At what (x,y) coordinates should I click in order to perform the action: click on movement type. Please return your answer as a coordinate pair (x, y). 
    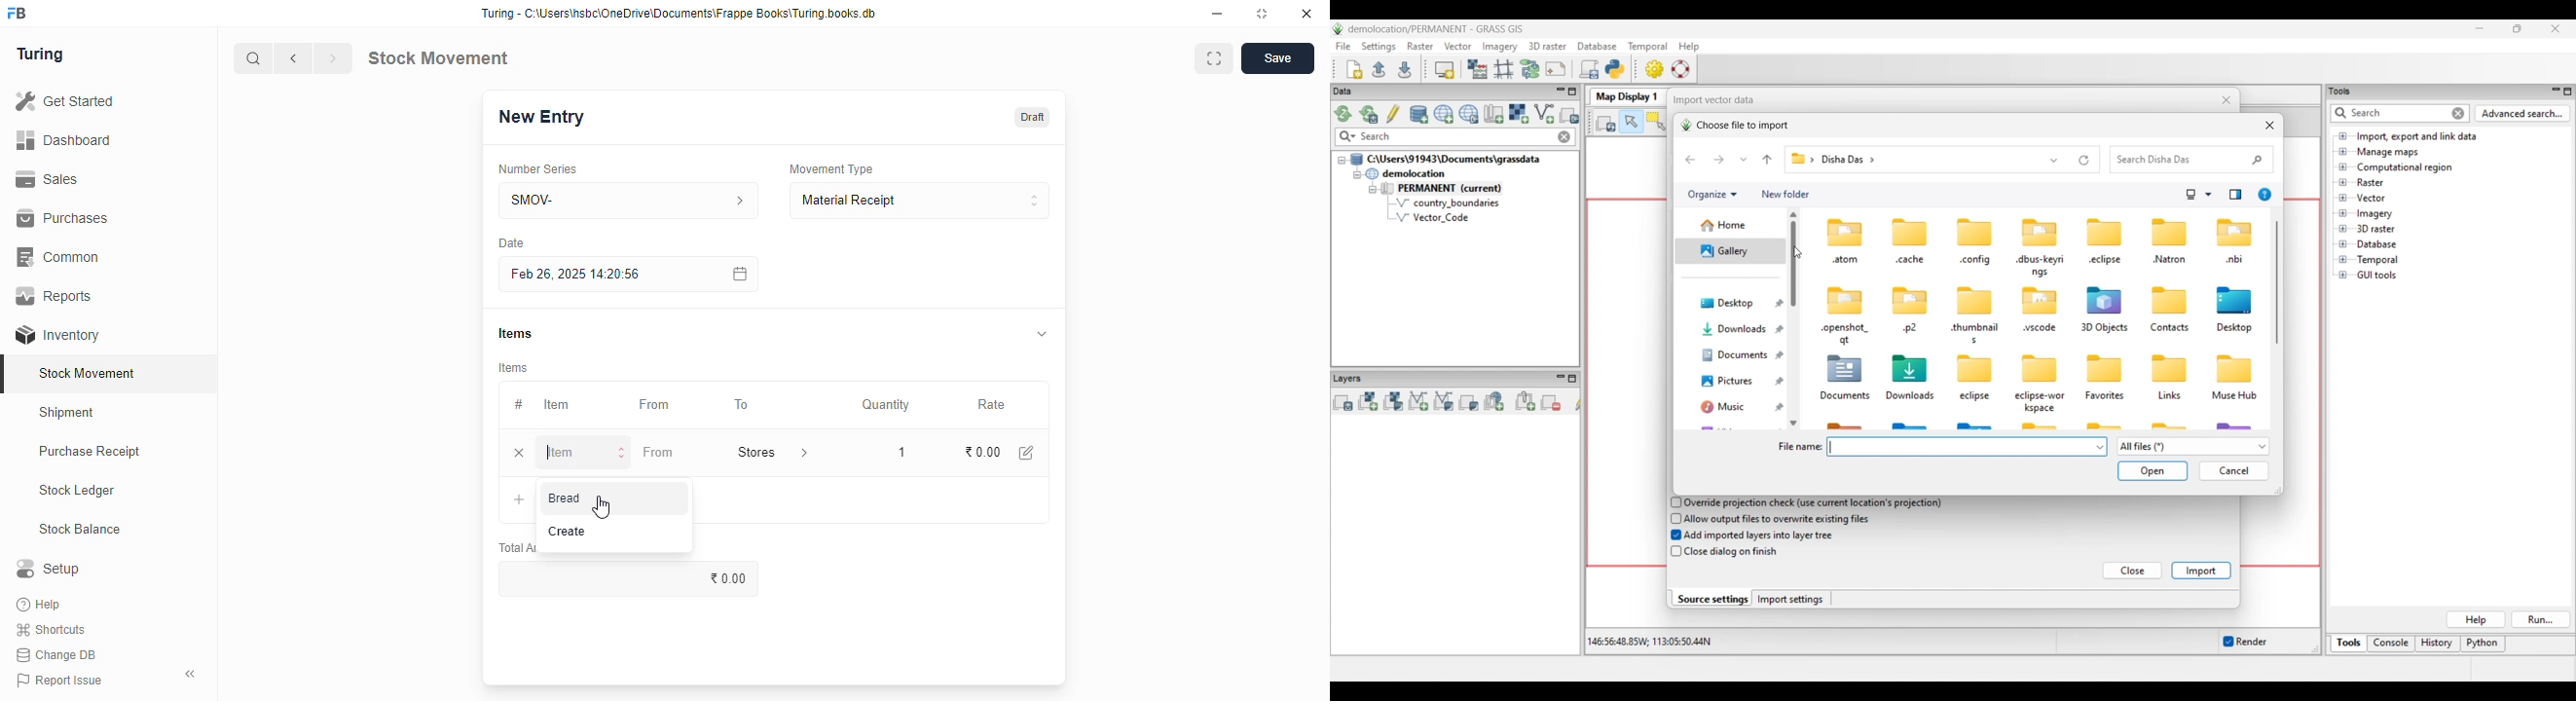
    Looking at the image, I should click on (830, 168).